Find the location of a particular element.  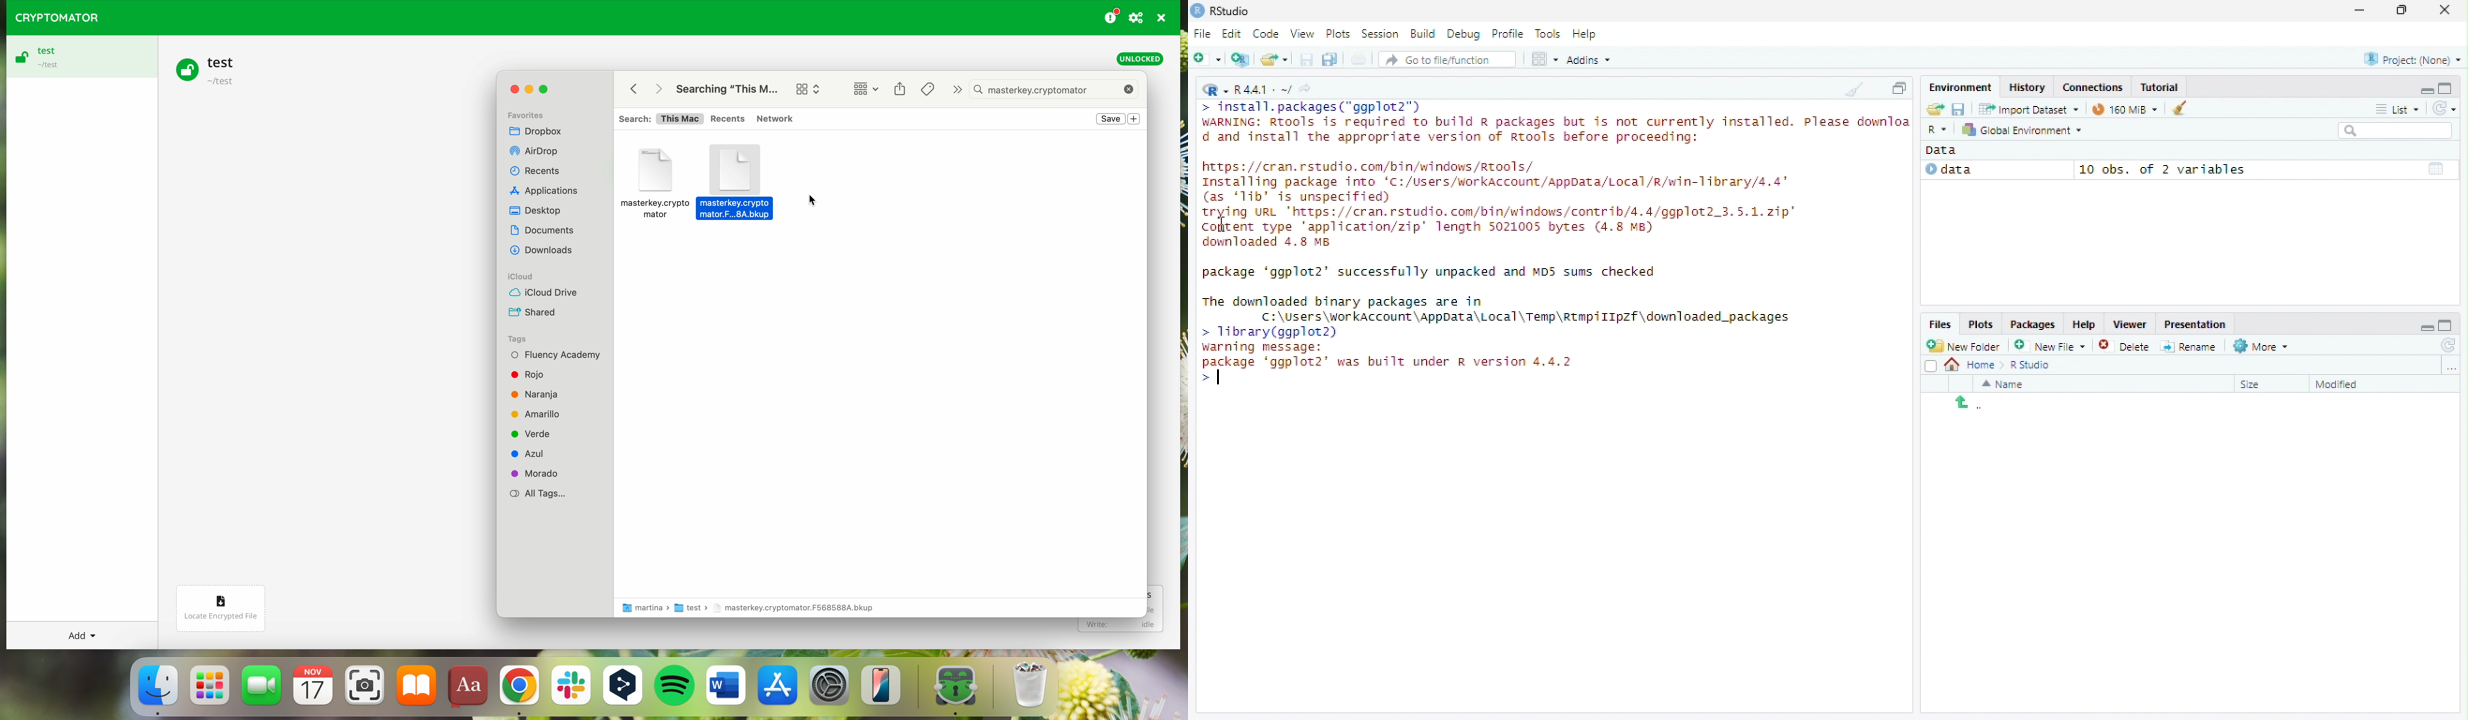

Plots is located at coordinates (1980, 325).